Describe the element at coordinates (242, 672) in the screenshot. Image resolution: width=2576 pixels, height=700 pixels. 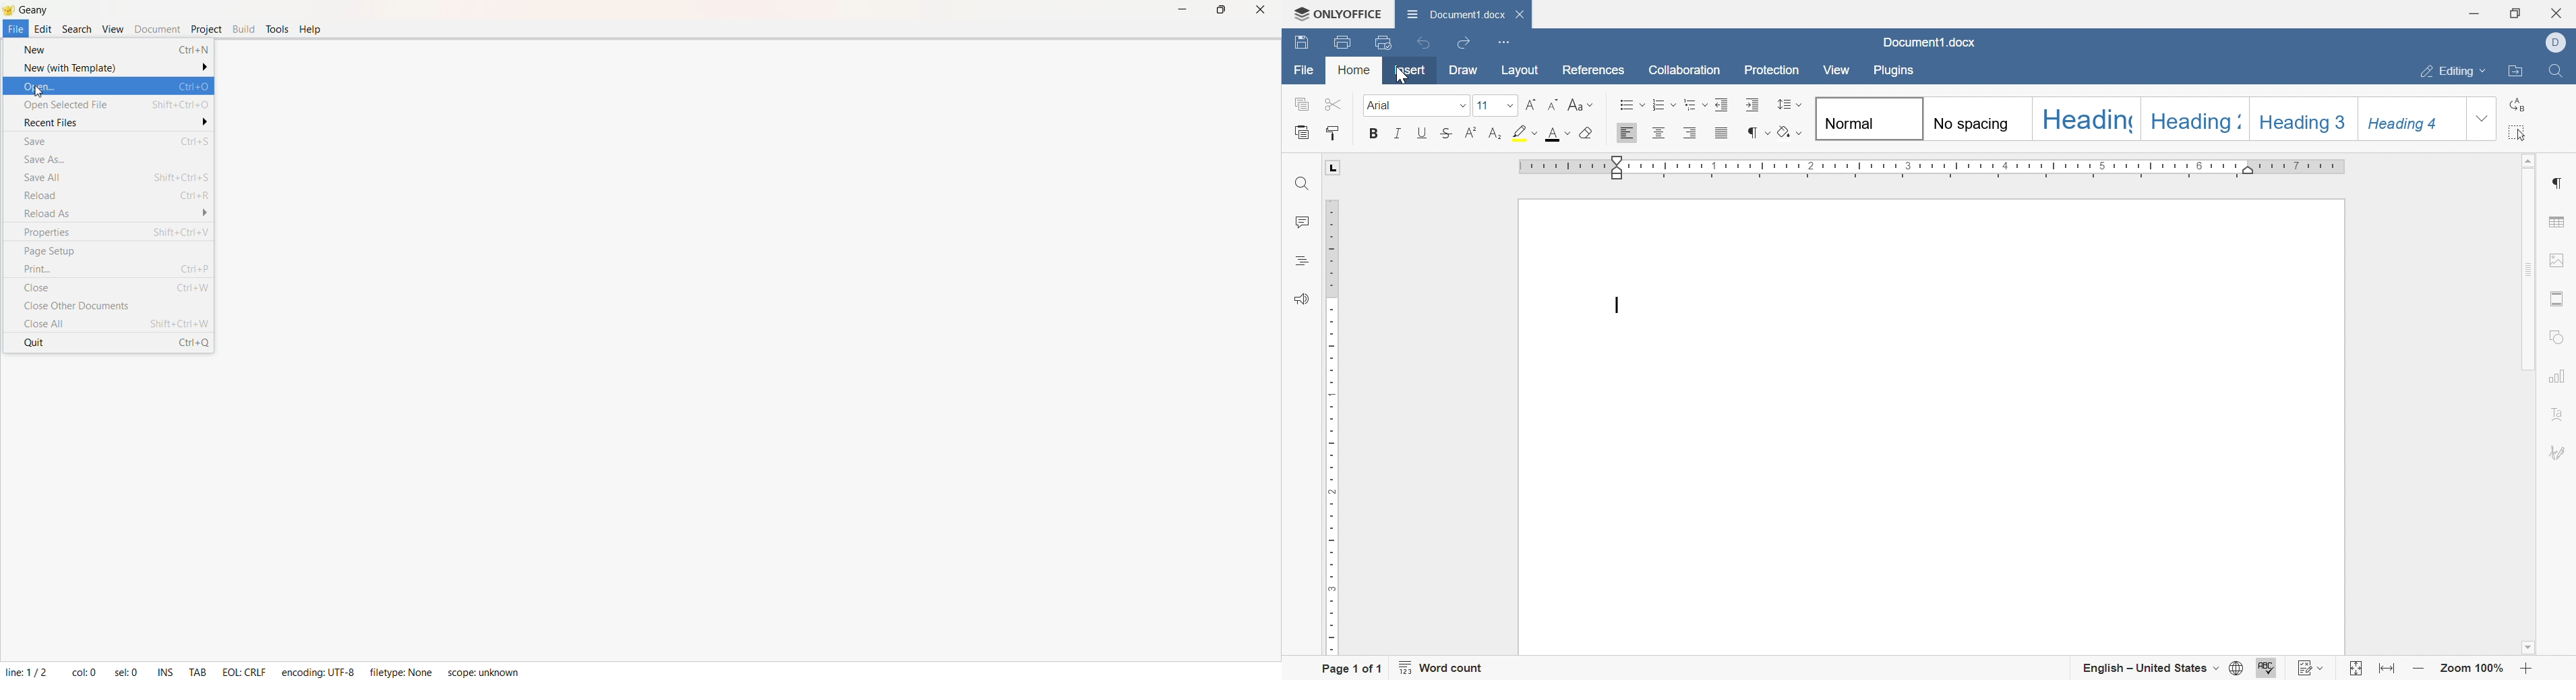
I see `EOL : CRLF` at that location.